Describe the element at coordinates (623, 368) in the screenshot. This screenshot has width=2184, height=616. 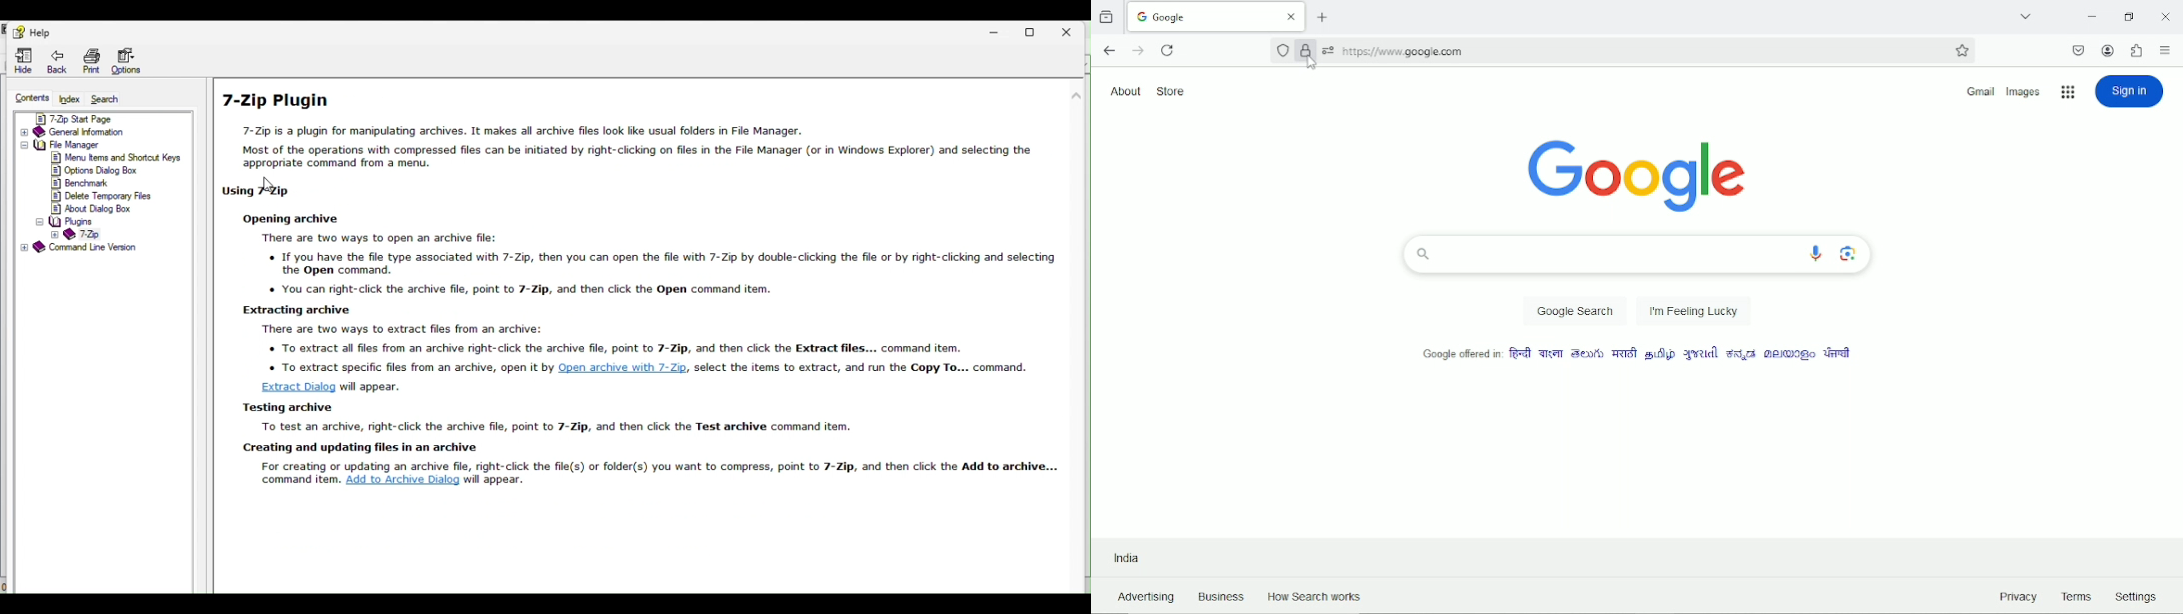
I see `Open archive with /-Zip,` at that location.